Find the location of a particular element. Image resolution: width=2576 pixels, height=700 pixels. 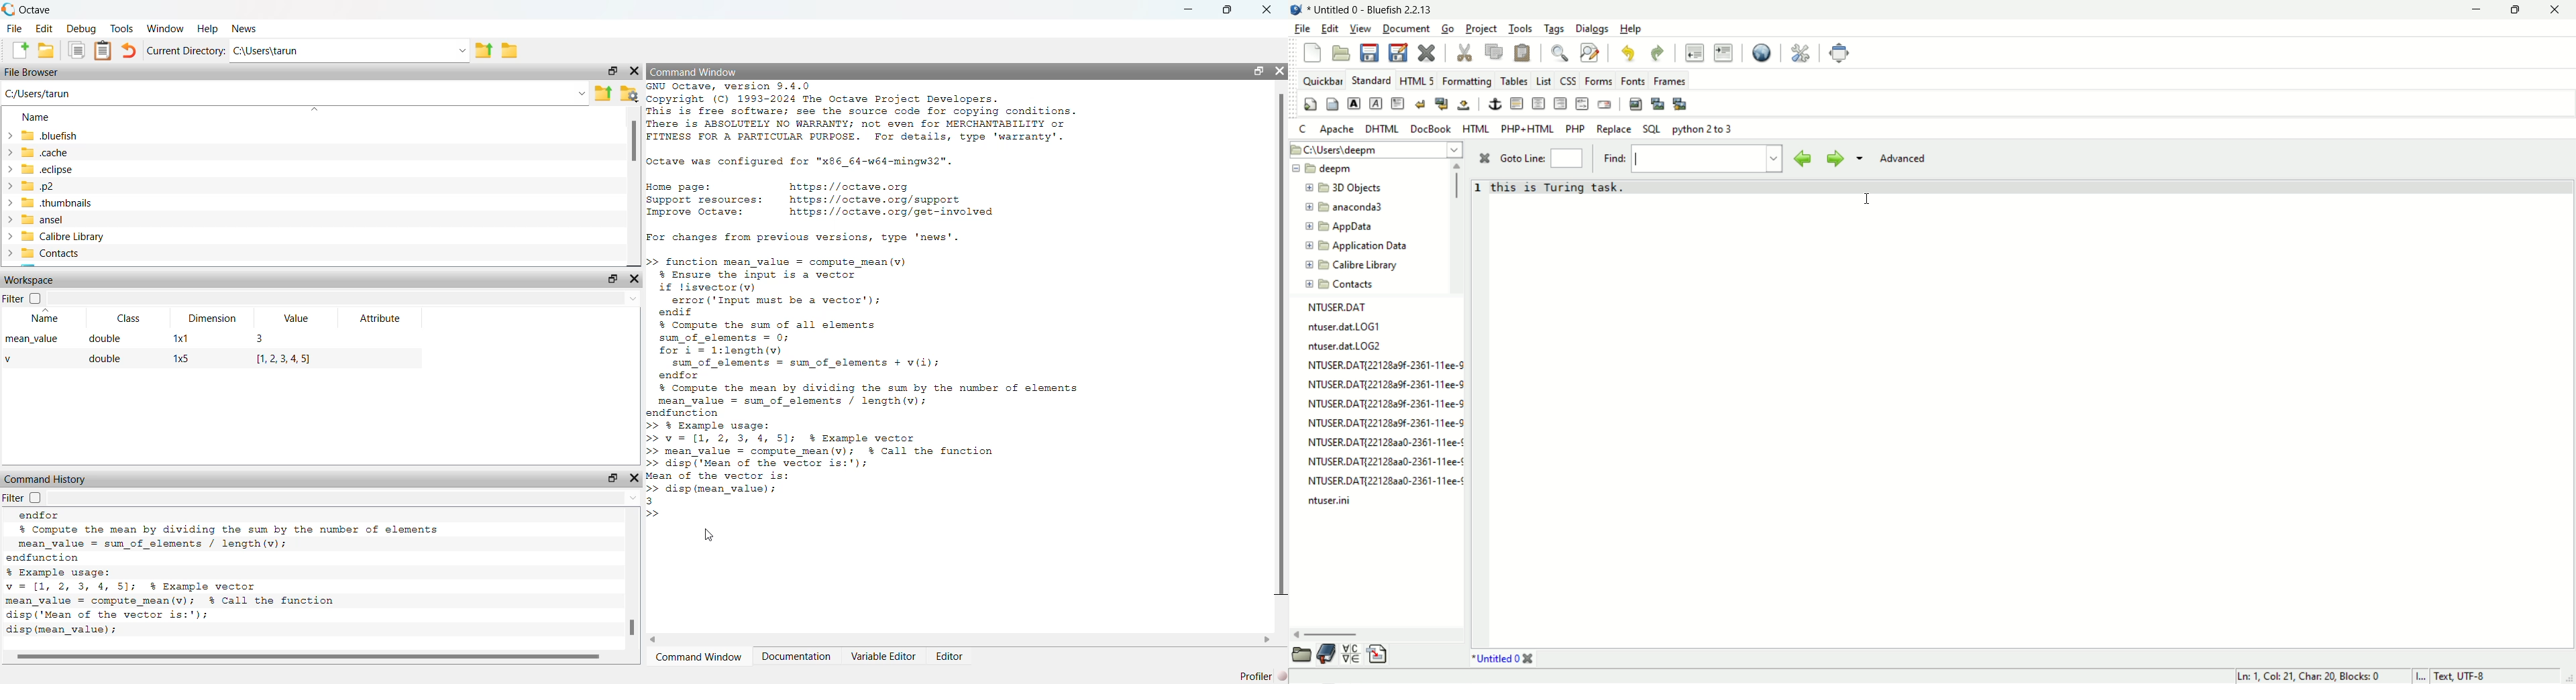

Profiler is located at coordinates (1263, 676).